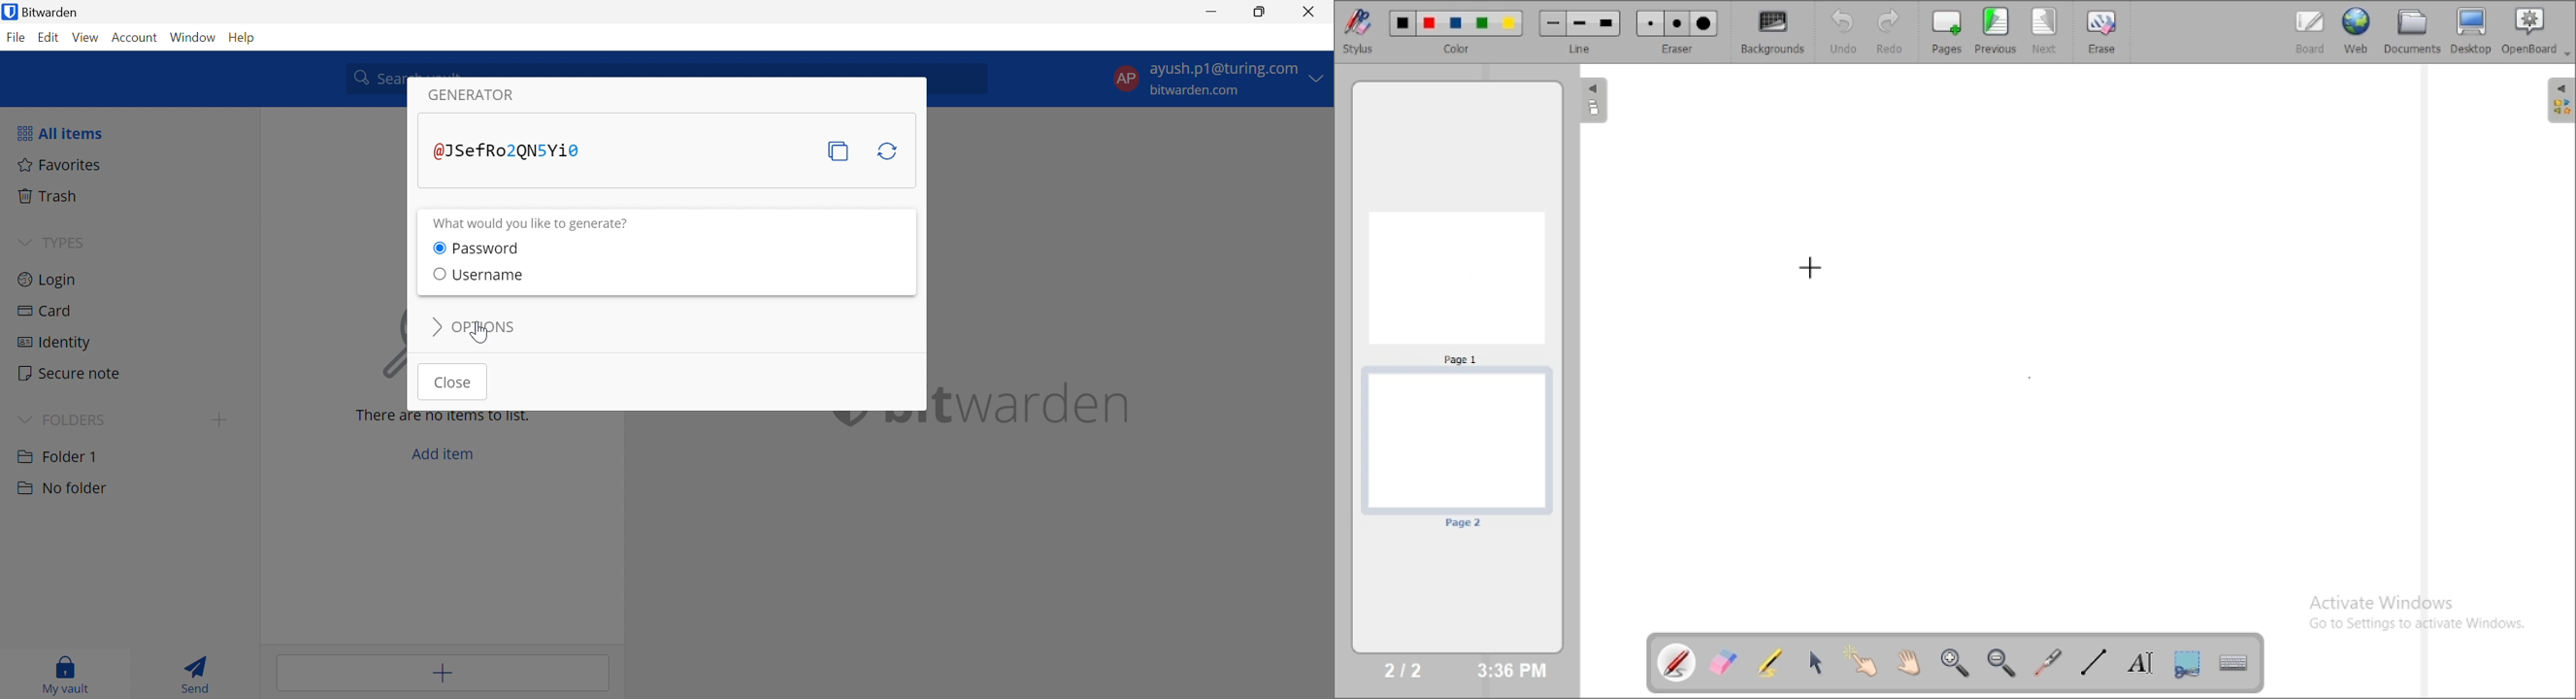 The width and height of the screenshot is (2576, 700). I want to click on TYPES, so click(65, 242).